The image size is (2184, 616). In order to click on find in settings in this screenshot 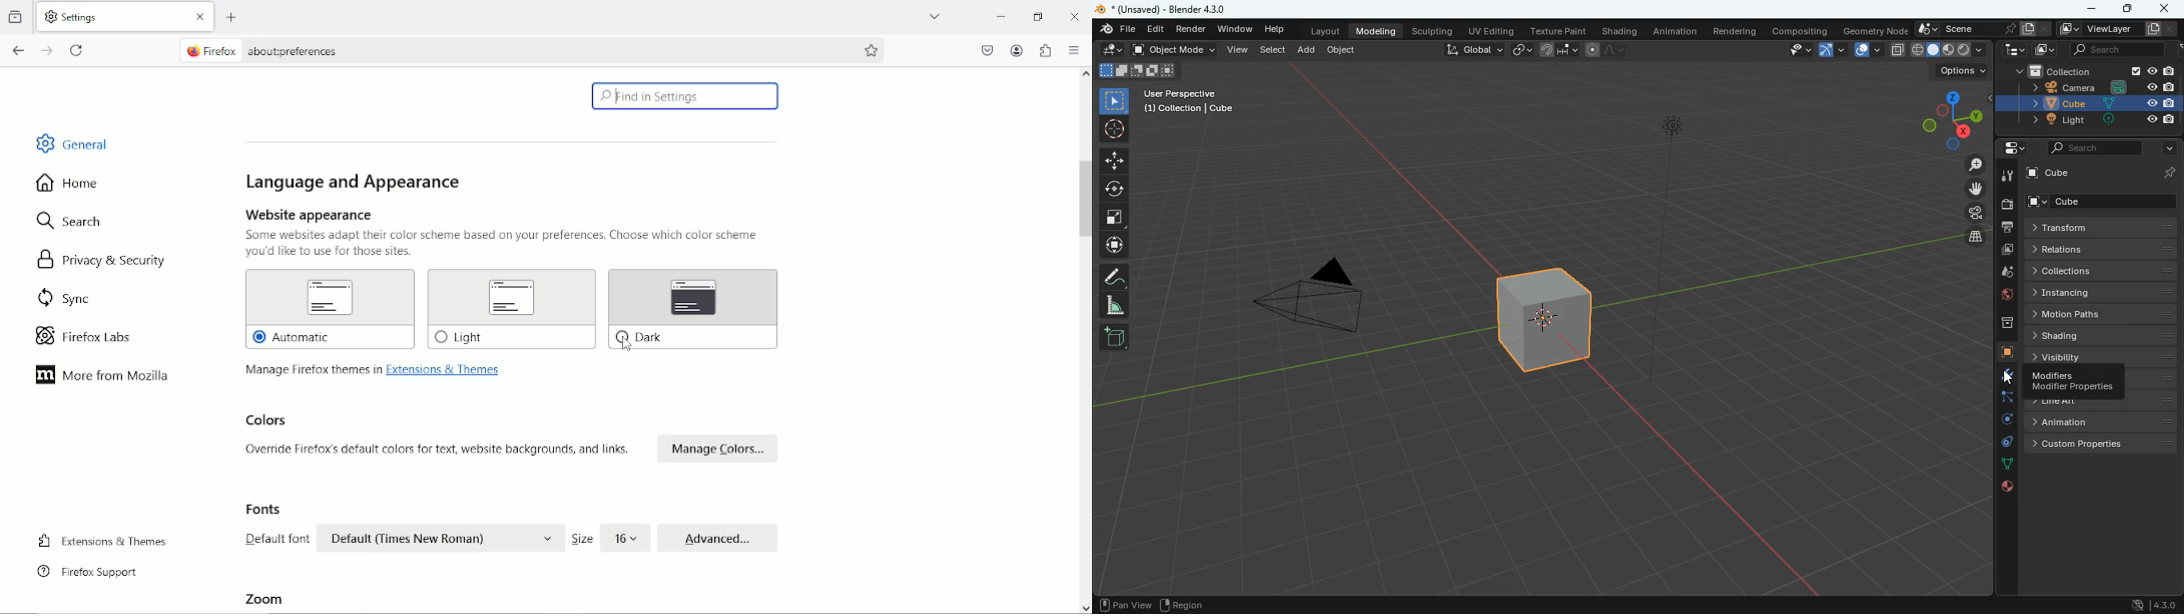, I will do `click(685, 97)`.